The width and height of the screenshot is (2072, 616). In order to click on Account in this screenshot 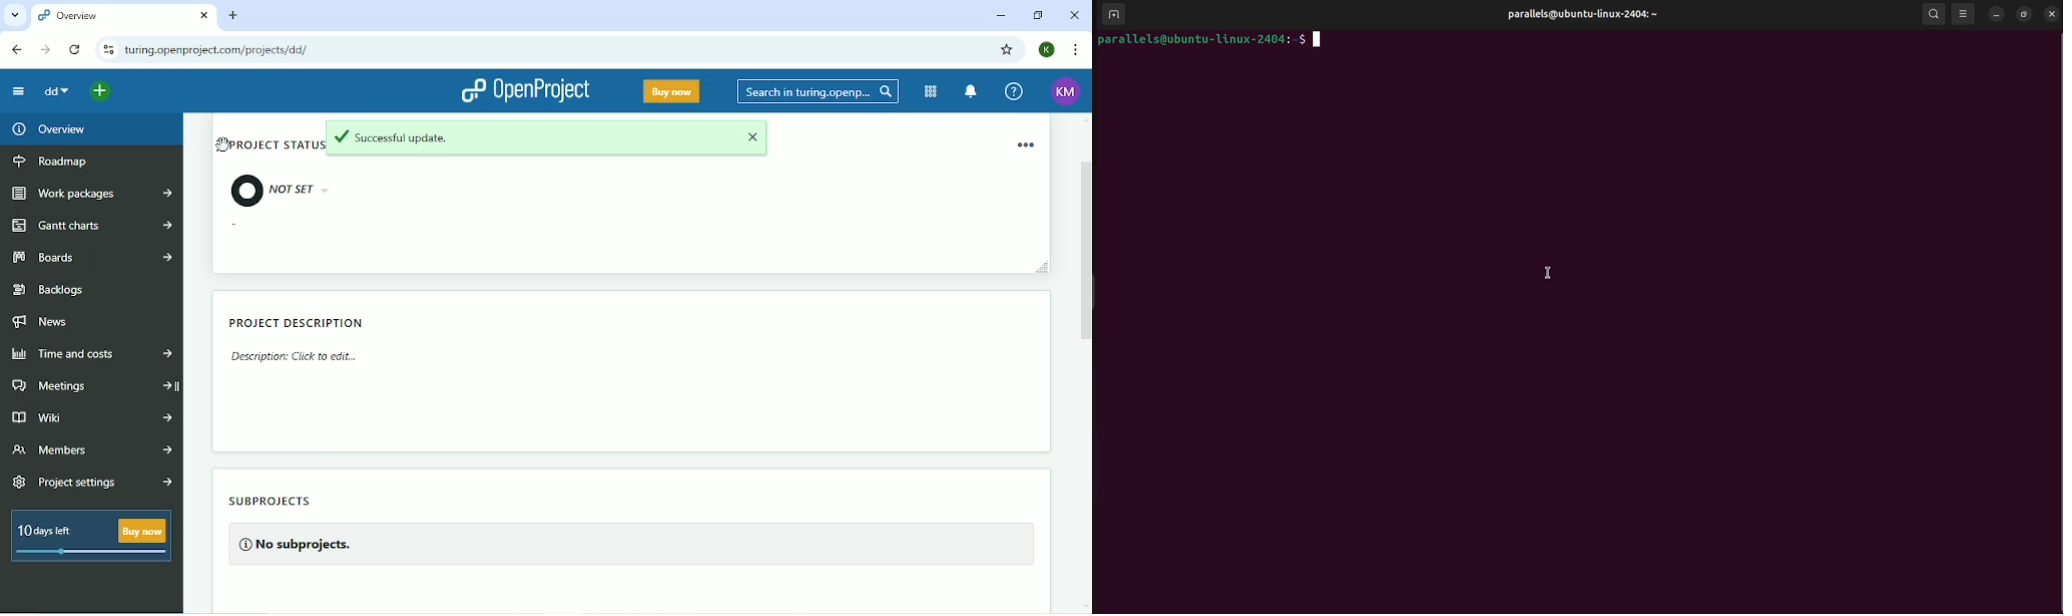, I will do `click(1048, 50)`.